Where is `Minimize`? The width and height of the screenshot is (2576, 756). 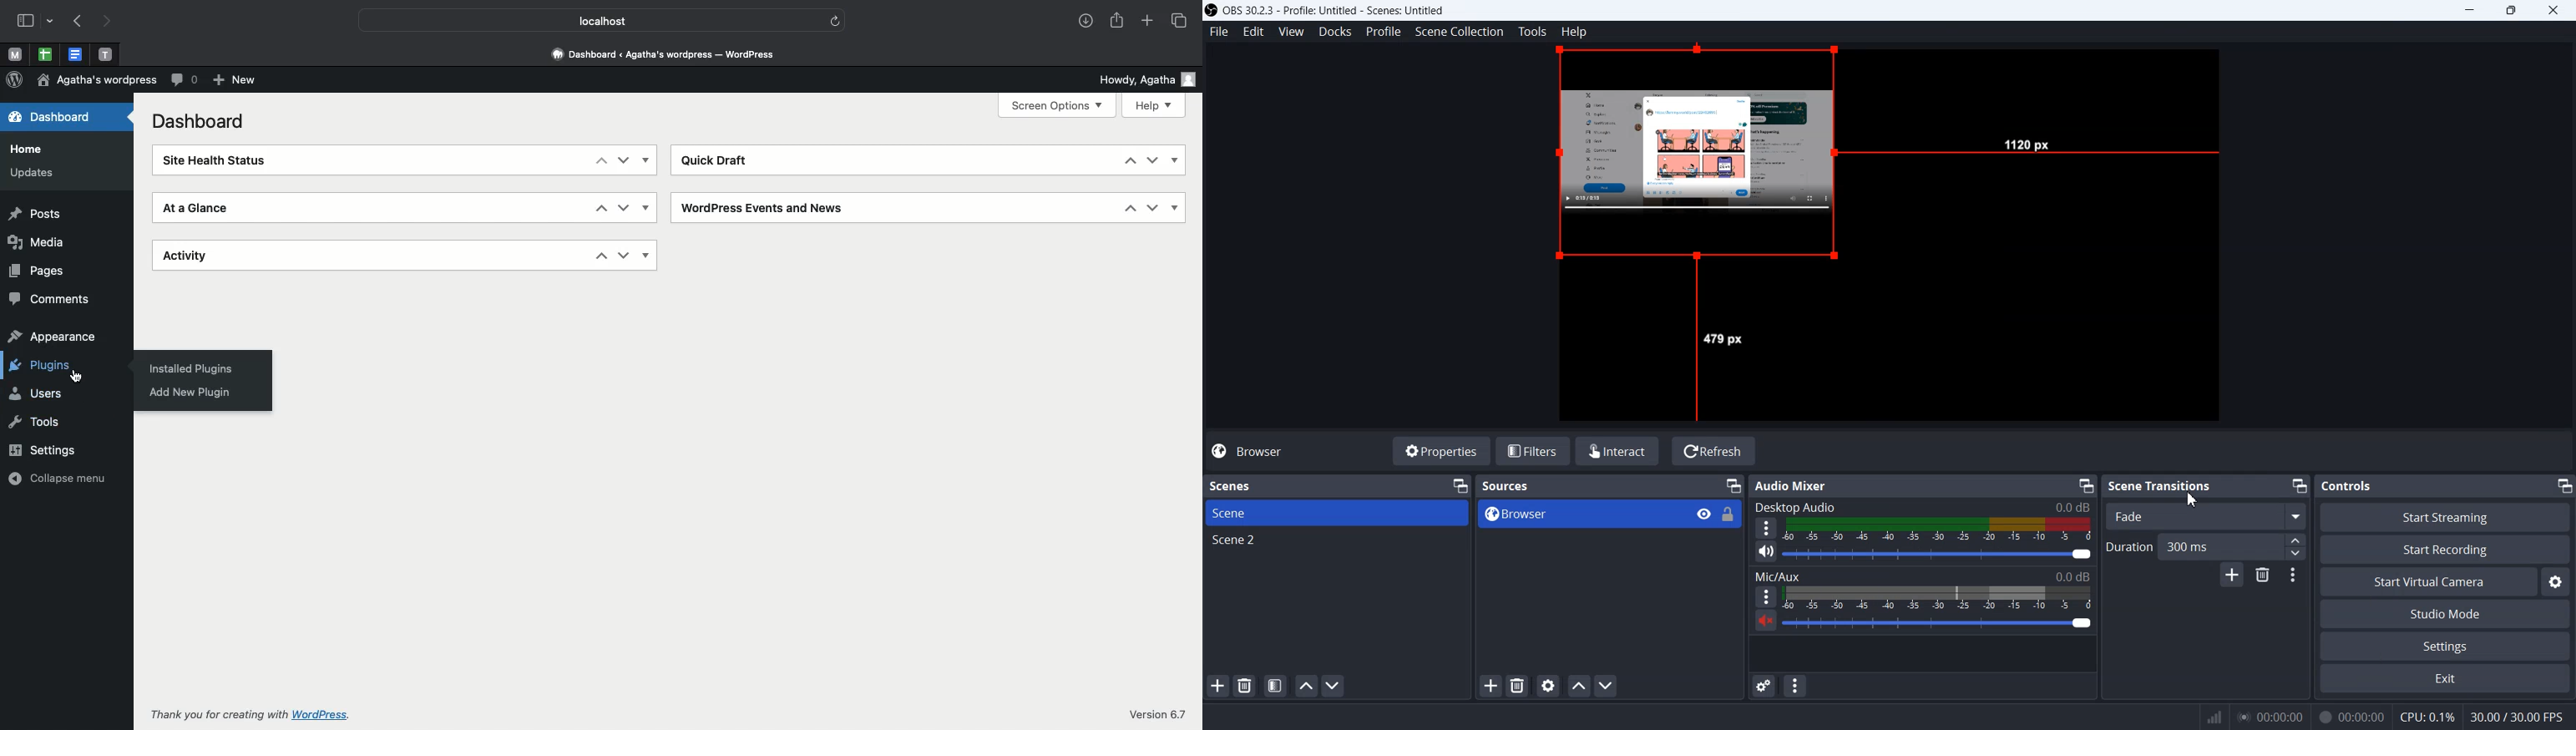
Minimize is located at coordinates (1733, 487).